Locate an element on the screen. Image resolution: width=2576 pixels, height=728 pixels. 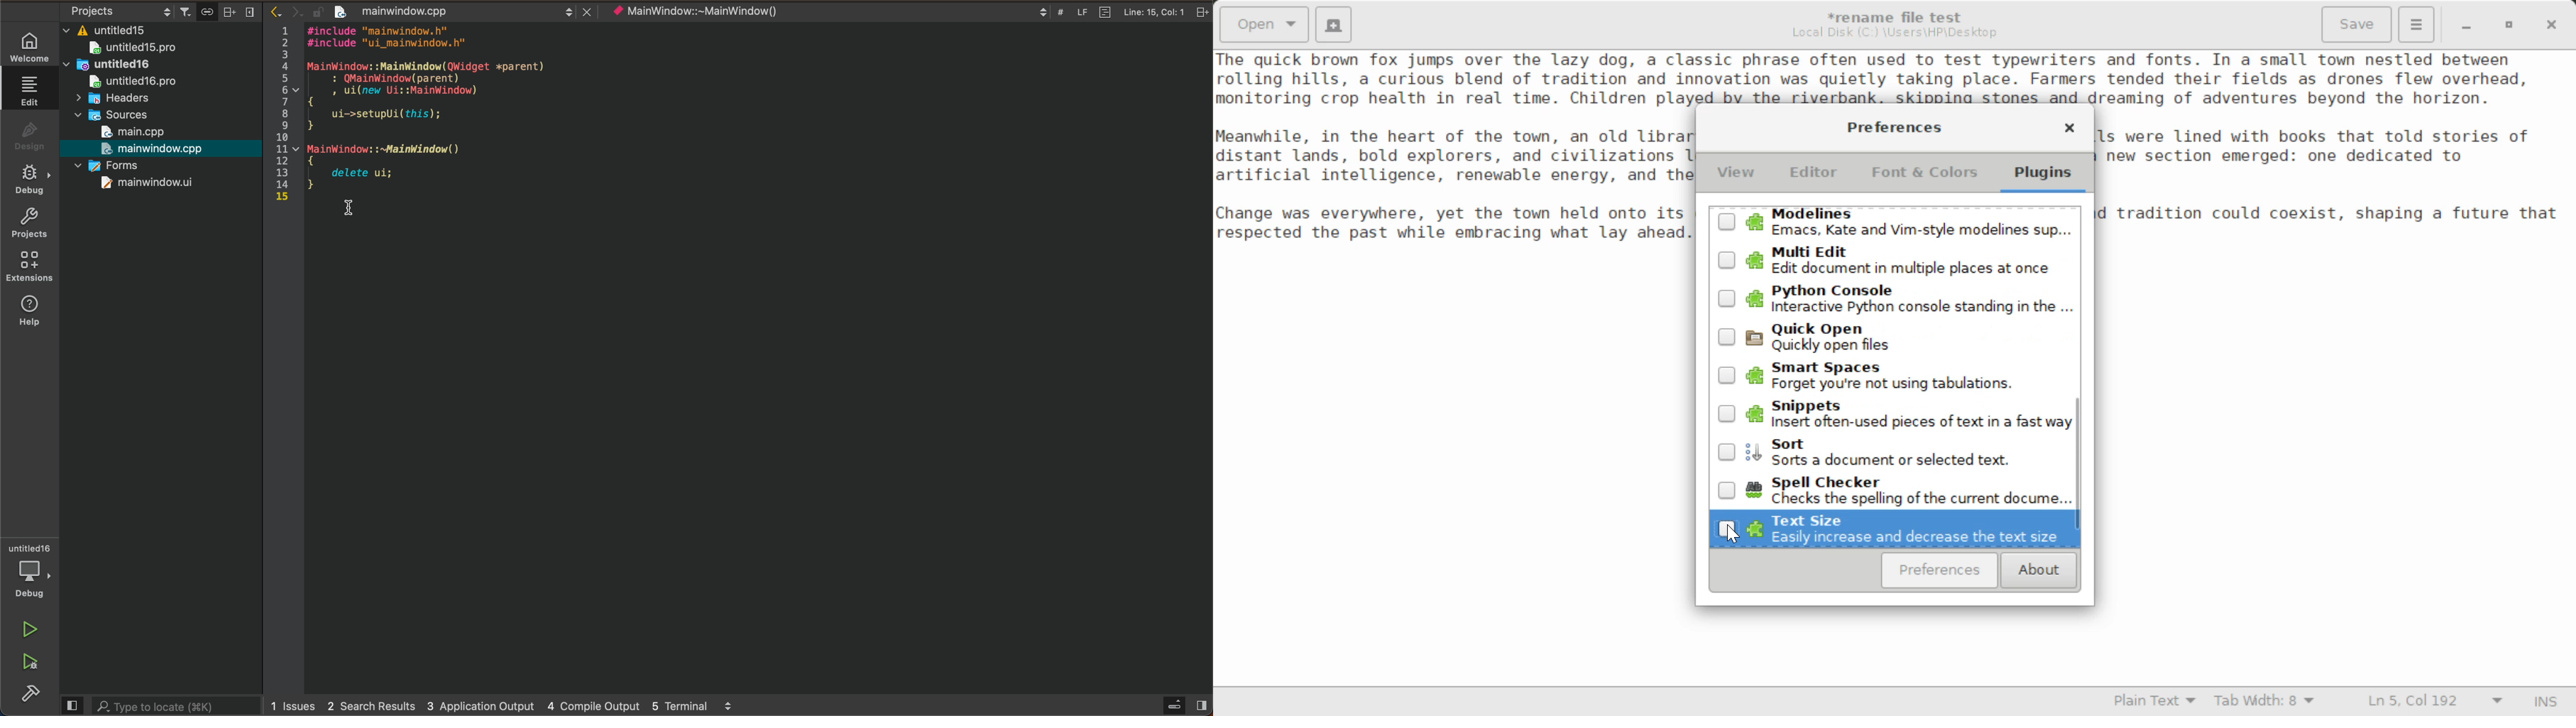
untitled16 is located at coordinates (129, 65).